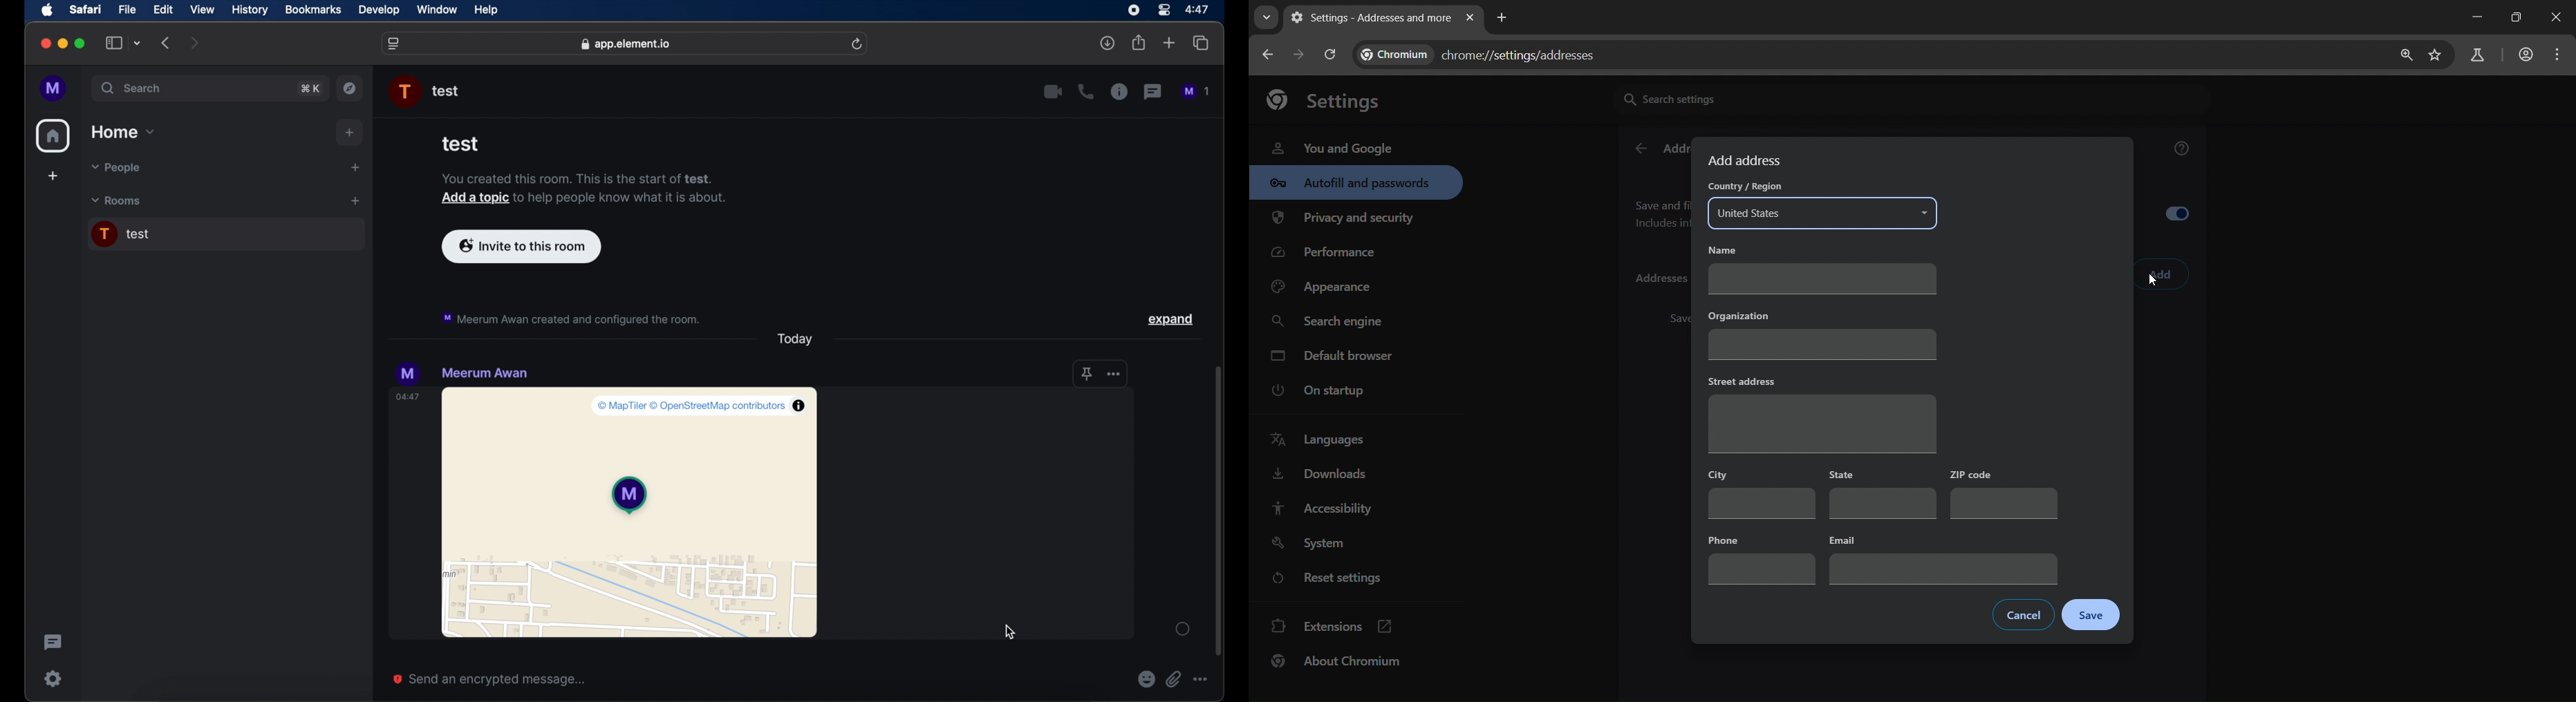 This screenshot has width=2576, height=728. What do you see at coordinates (203, 9) in the screenshot?
I see `view` at bounding box center [203, 9].